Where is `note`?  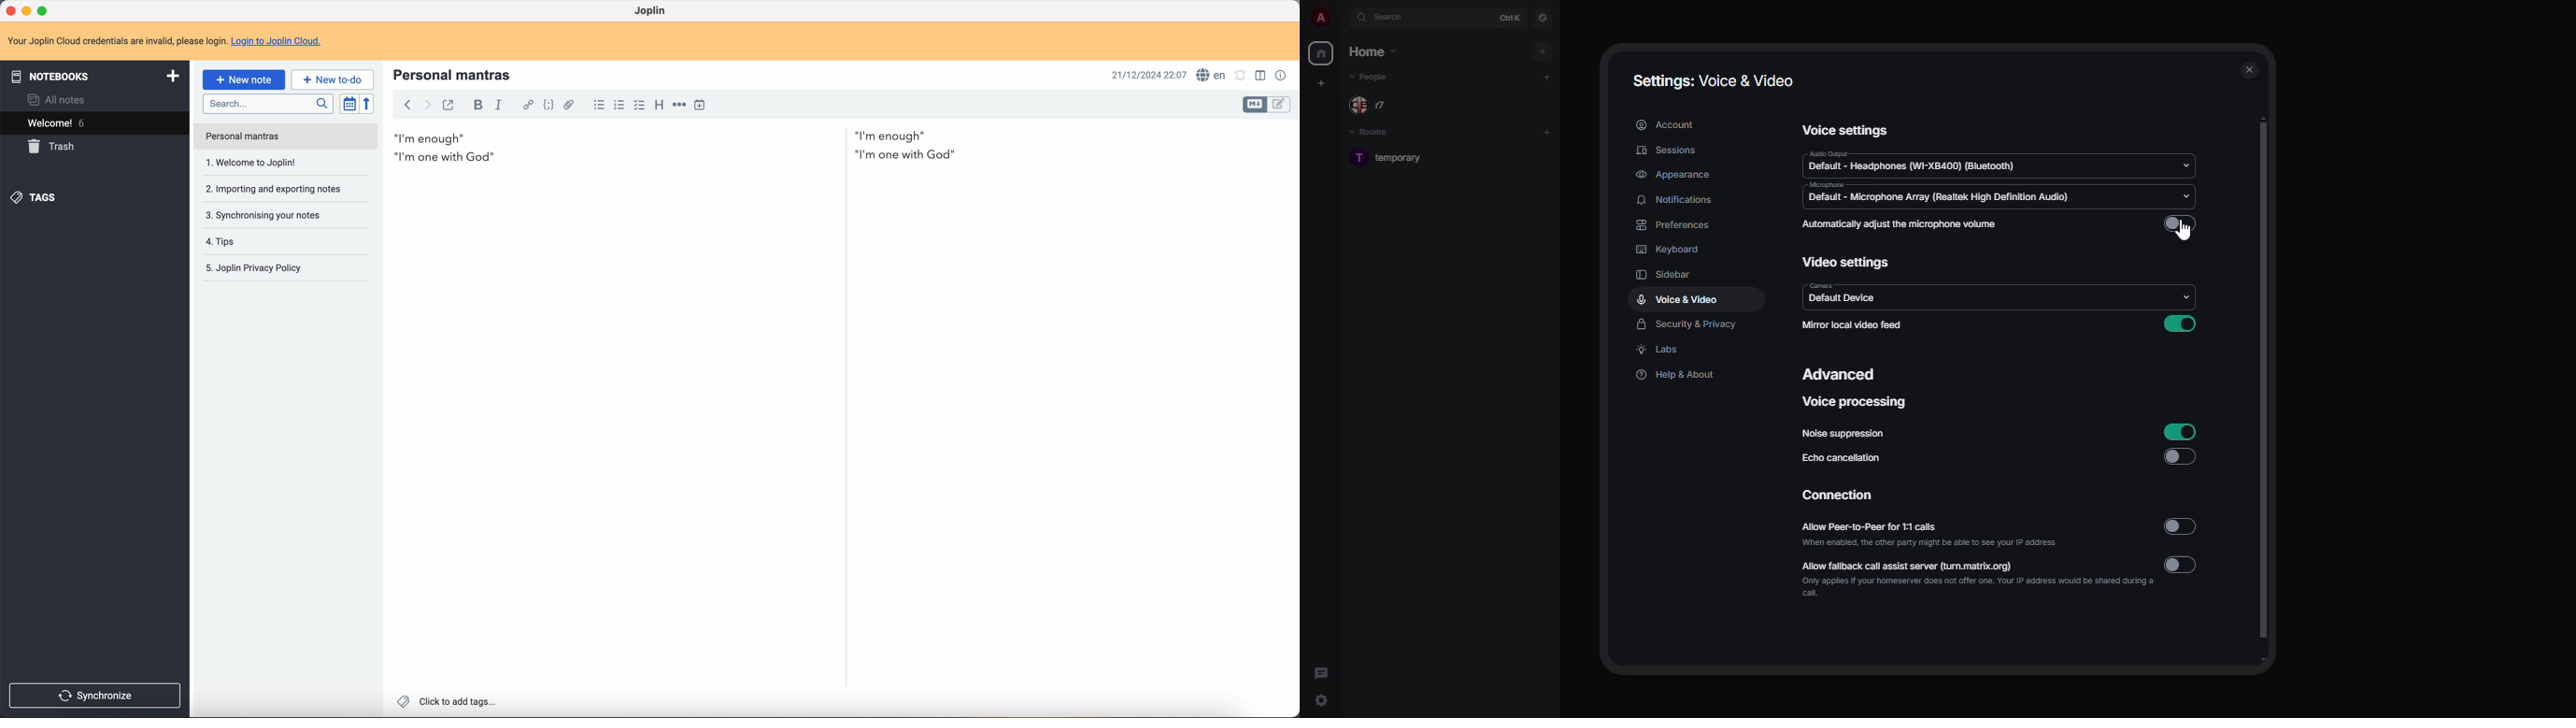 note is located at coordinates (166, 41).